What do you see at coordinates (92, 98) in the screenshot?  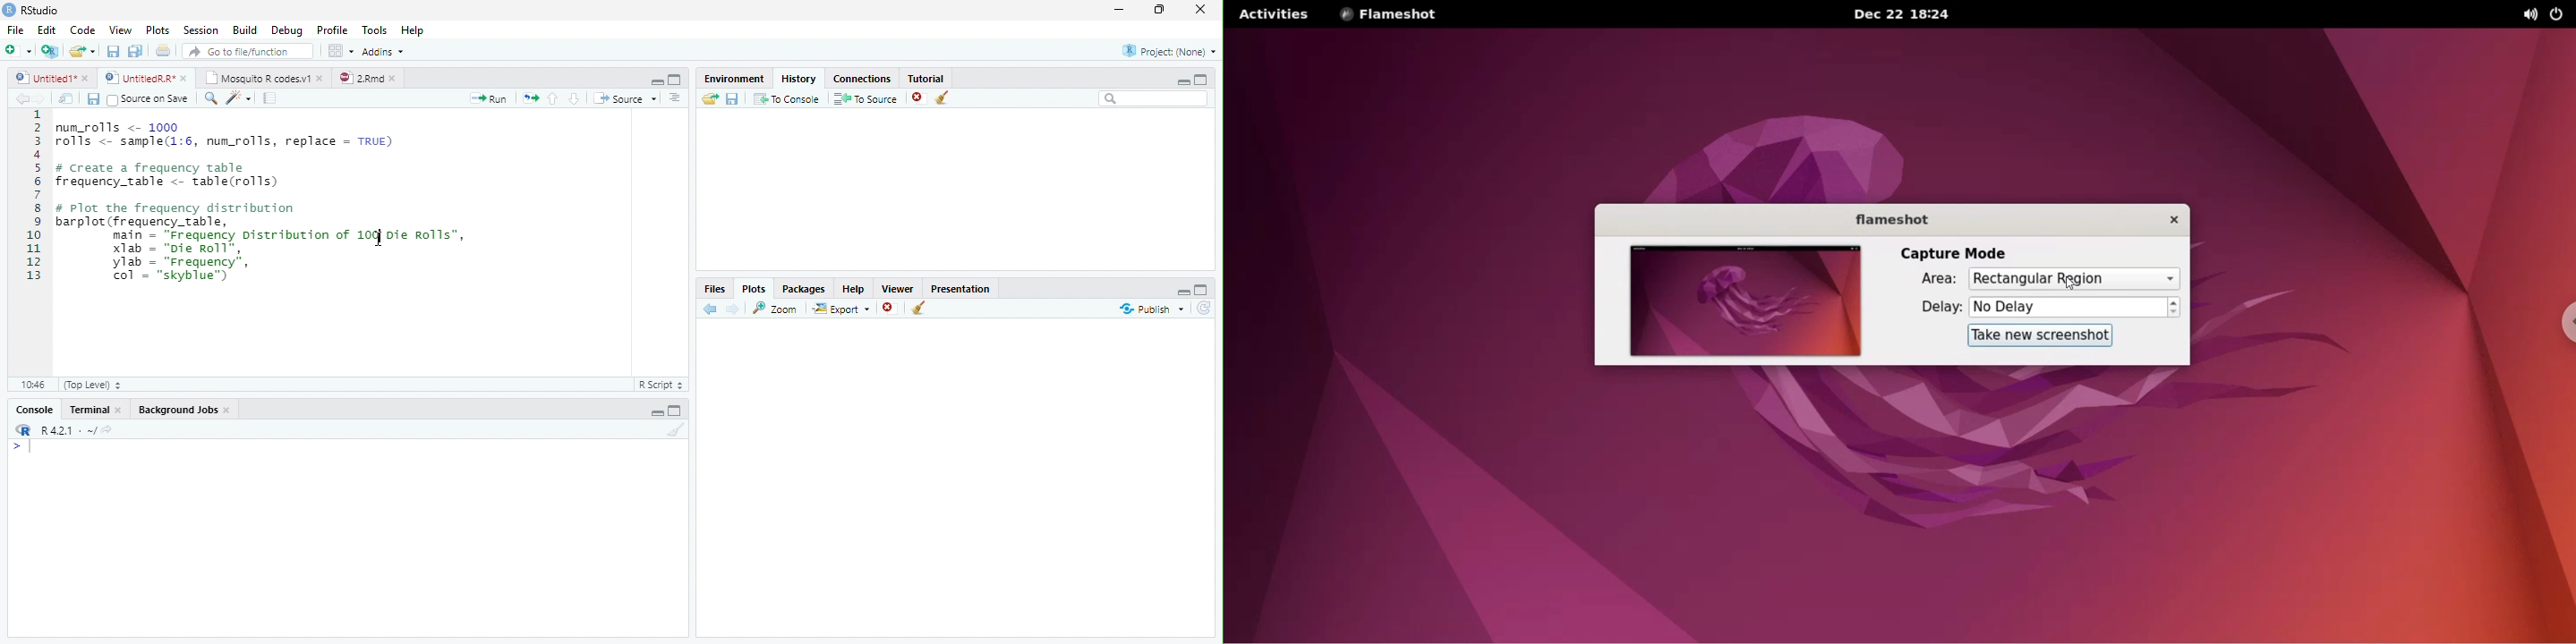 I see `Save` at bounding box center [92, 98].